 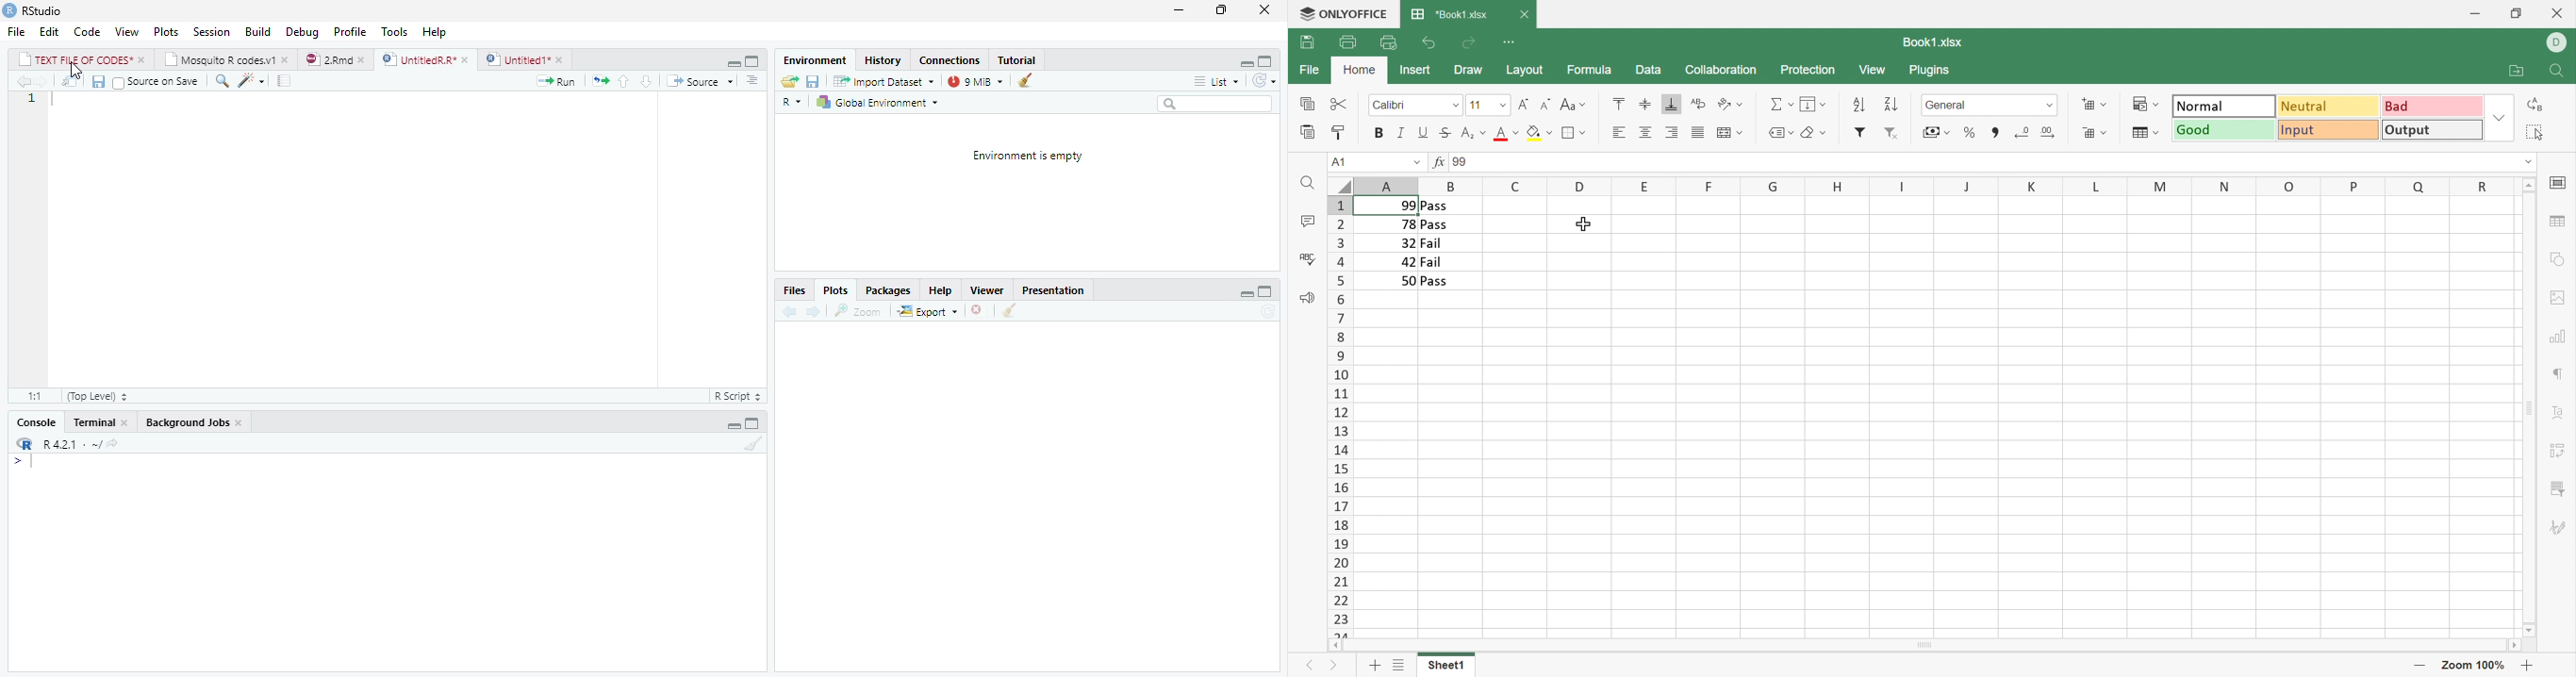 What do you see at coordinates (977, 82) in the screenshot?
I see `9 mb` at bounding box center [977, 82].